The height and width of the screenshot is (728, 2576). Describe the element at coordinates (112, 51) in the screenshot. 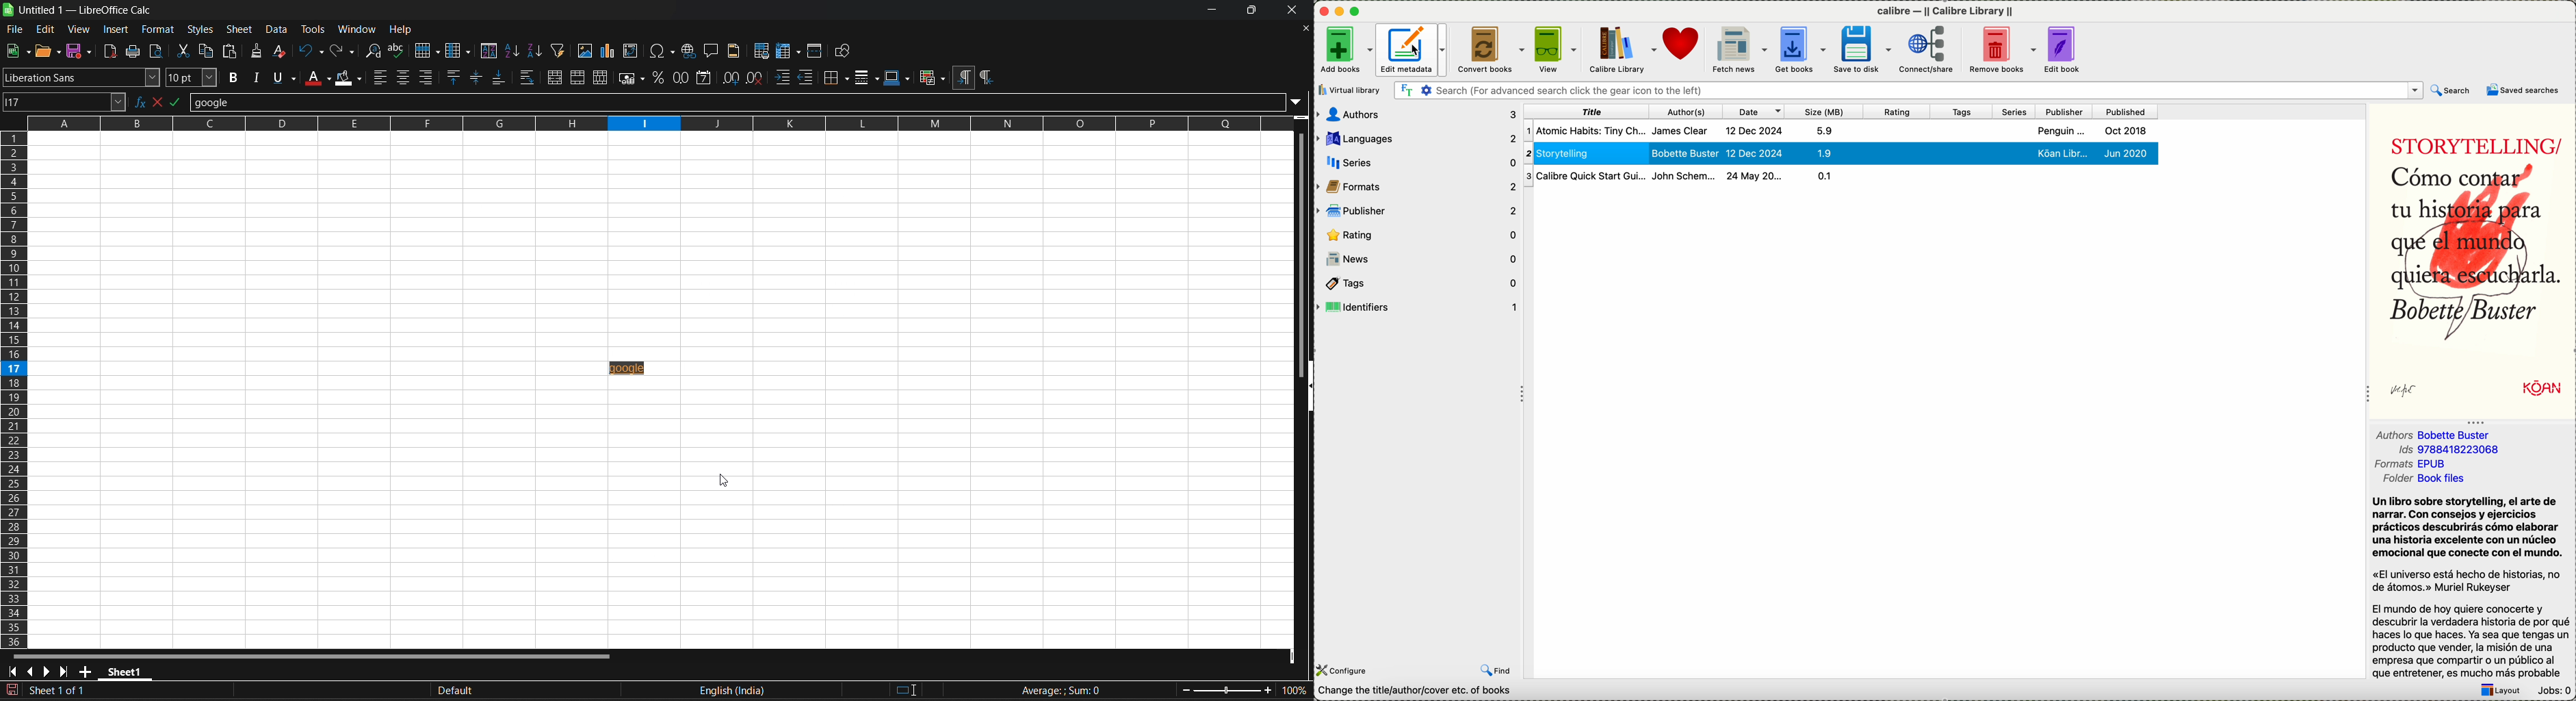

I see `export directly as pdf` at that location.